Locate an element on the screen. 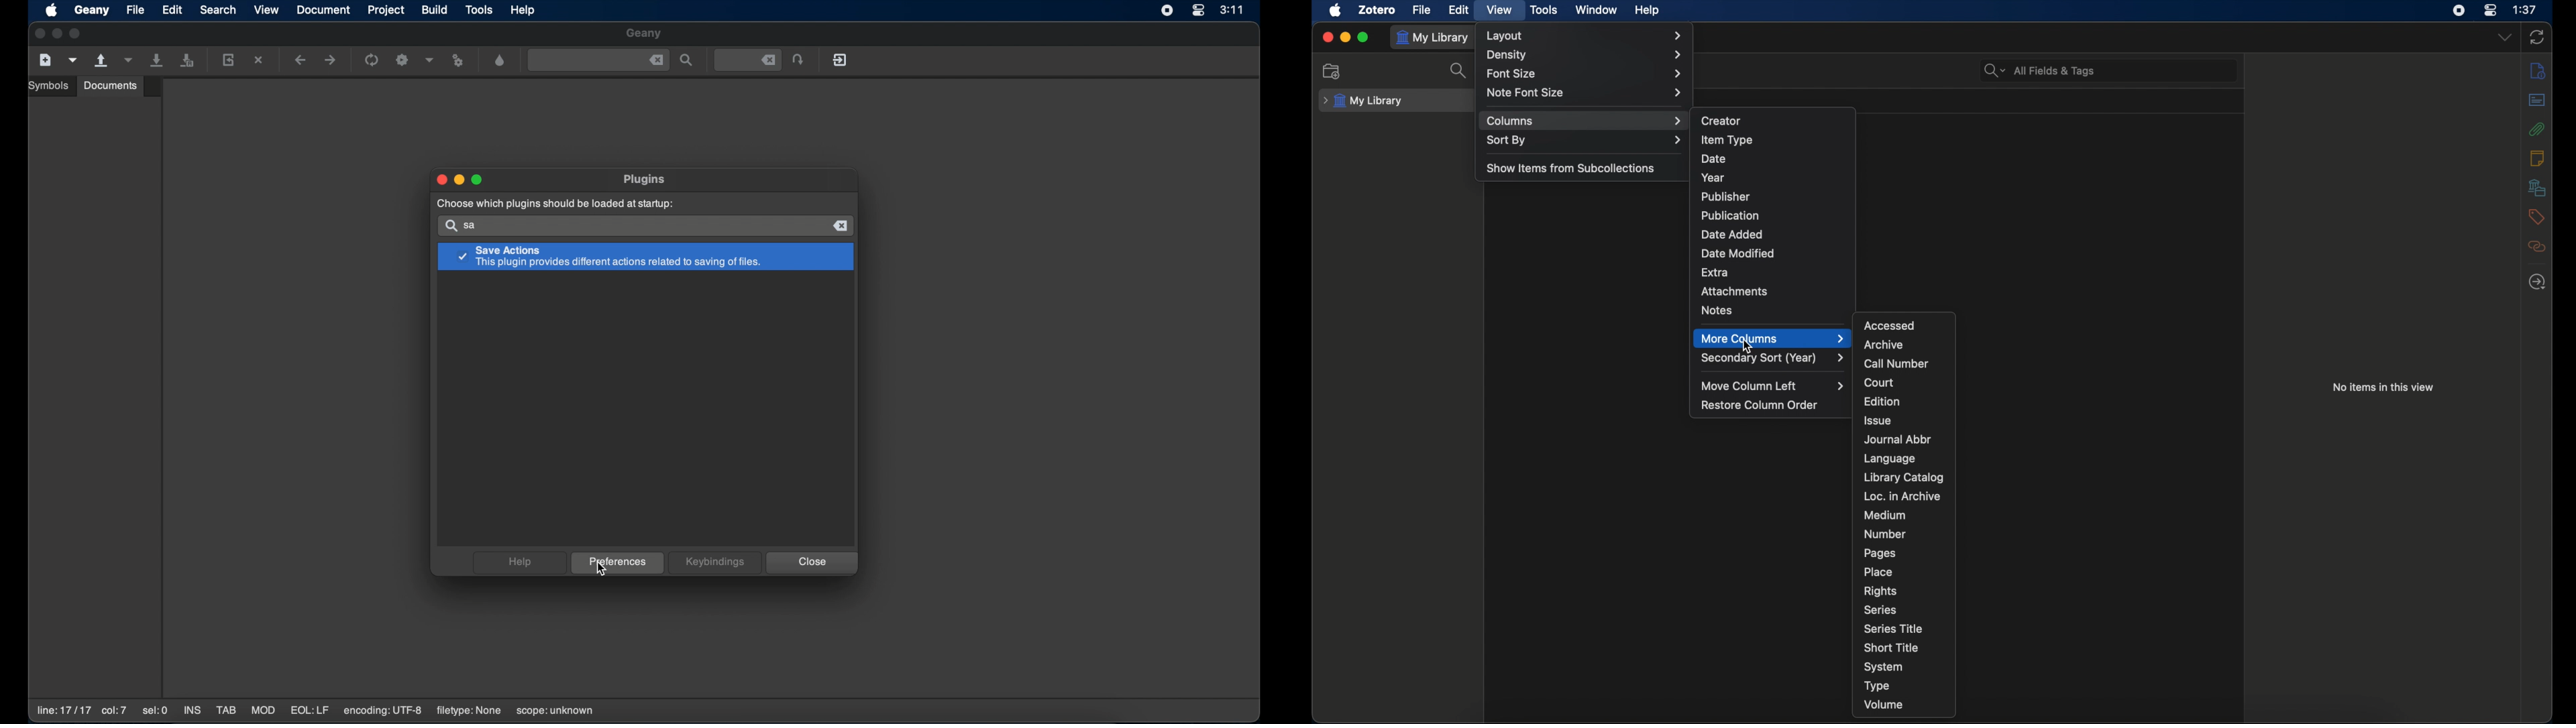 The width and height of the screenshot is (2576, 728). item type is located at coordinates (1728, 139).